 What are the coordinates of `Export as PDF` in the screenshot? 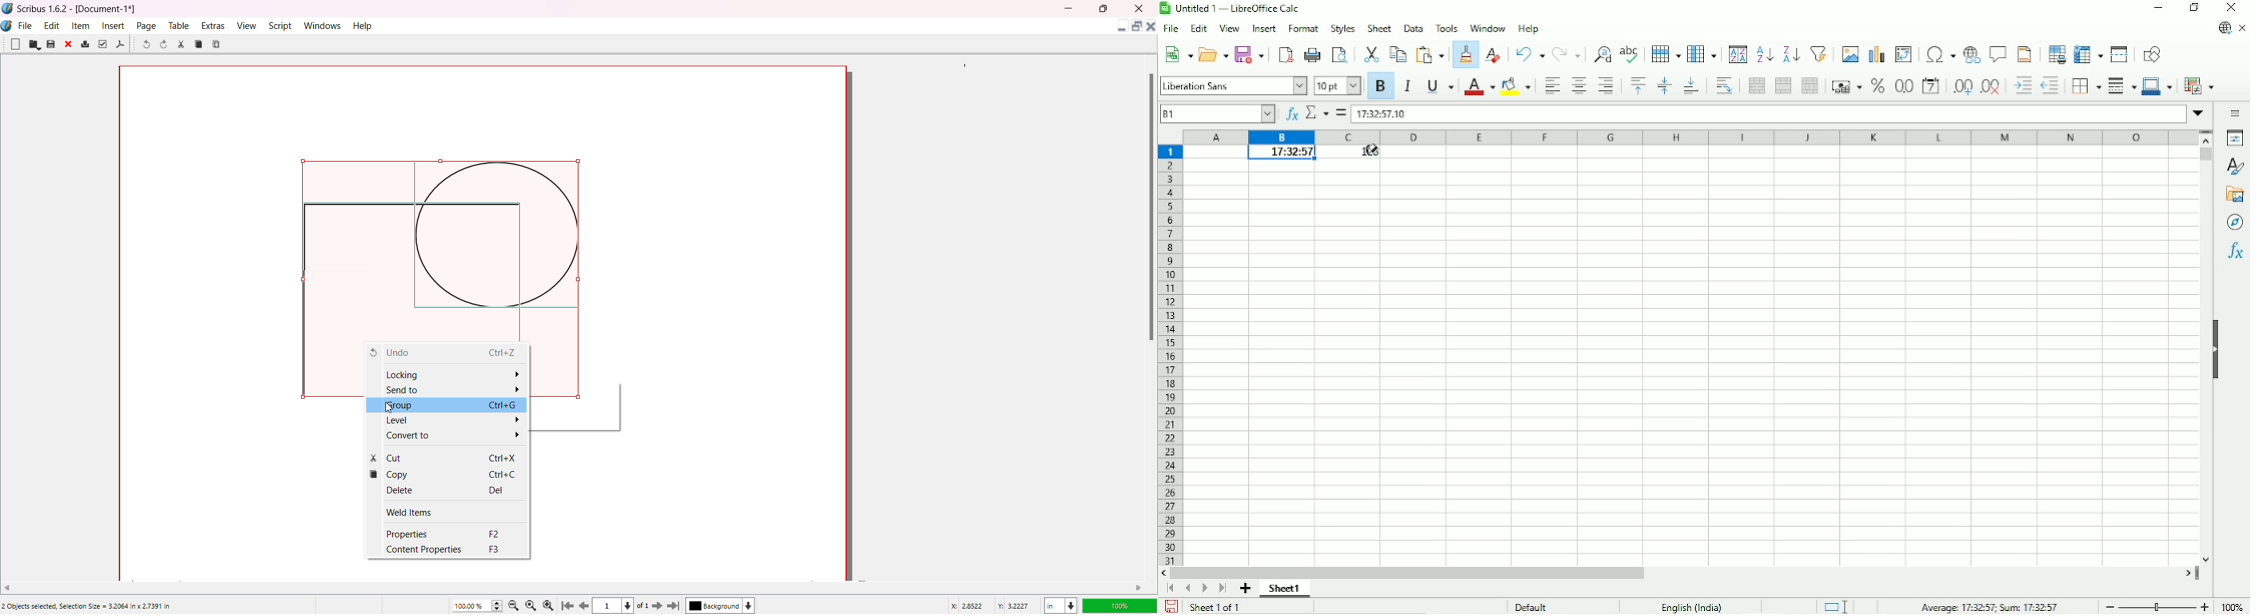 It's located at (1284, 54).